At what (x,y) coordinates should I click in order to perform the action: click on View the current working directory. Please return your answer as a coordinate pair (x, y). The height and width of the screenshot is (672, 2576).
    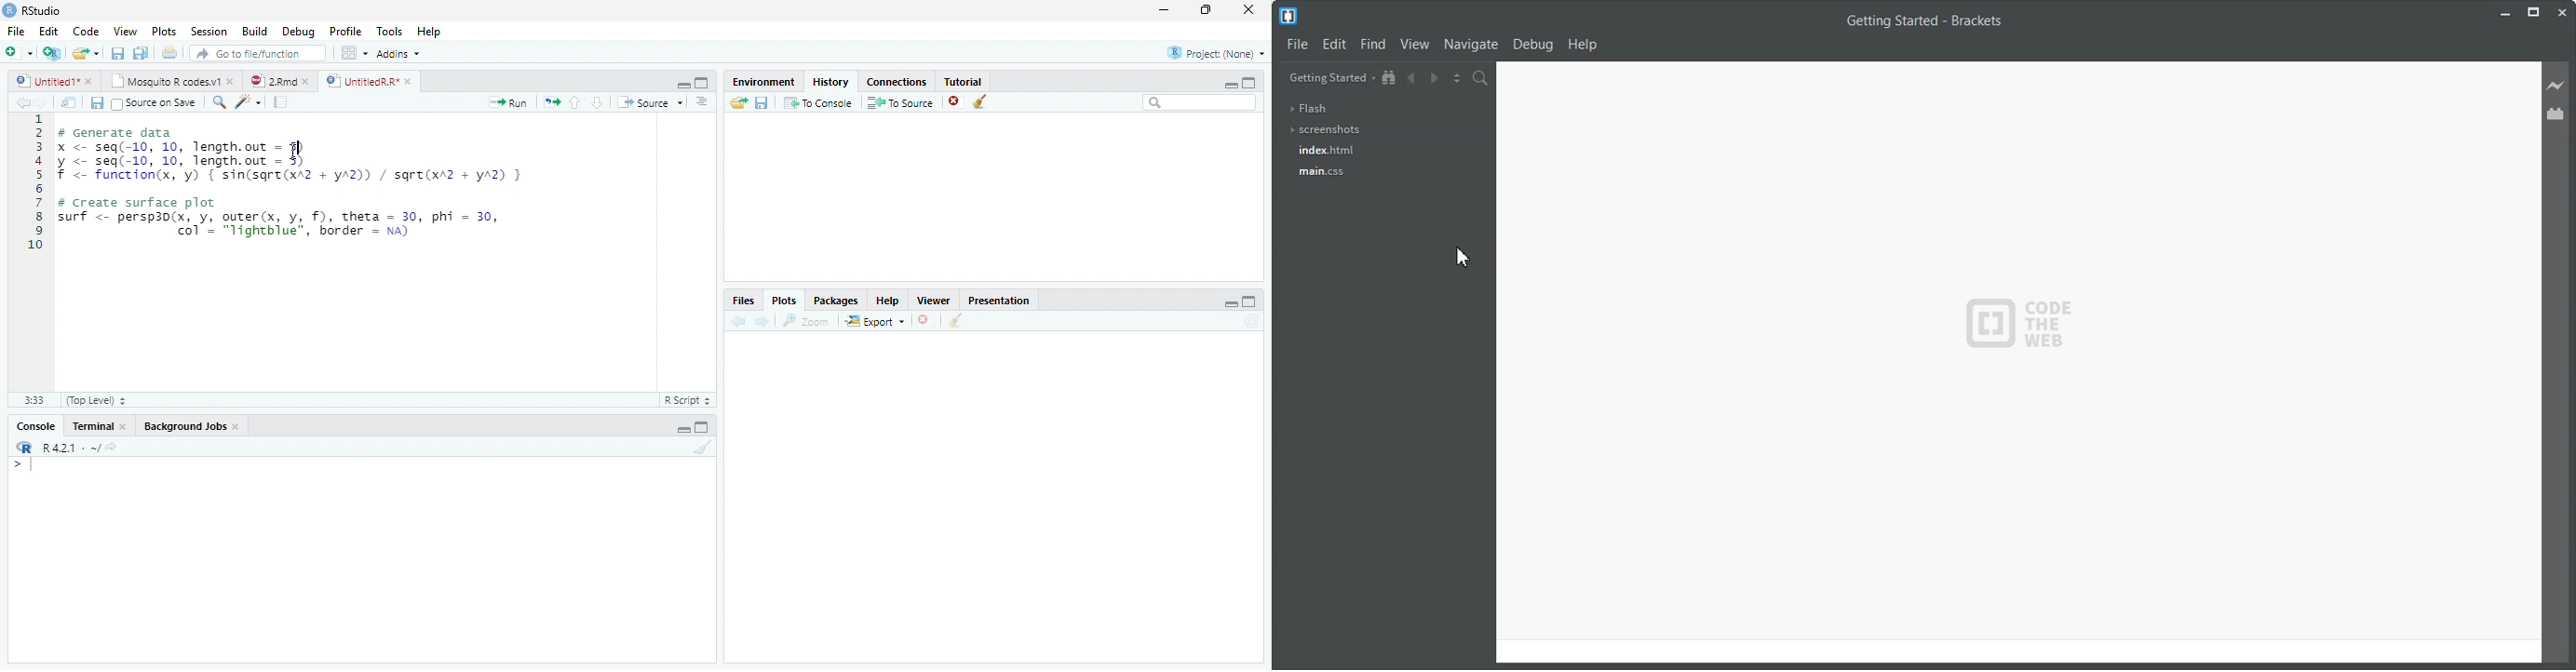
    Looking at the image, I should click on (112, 445).